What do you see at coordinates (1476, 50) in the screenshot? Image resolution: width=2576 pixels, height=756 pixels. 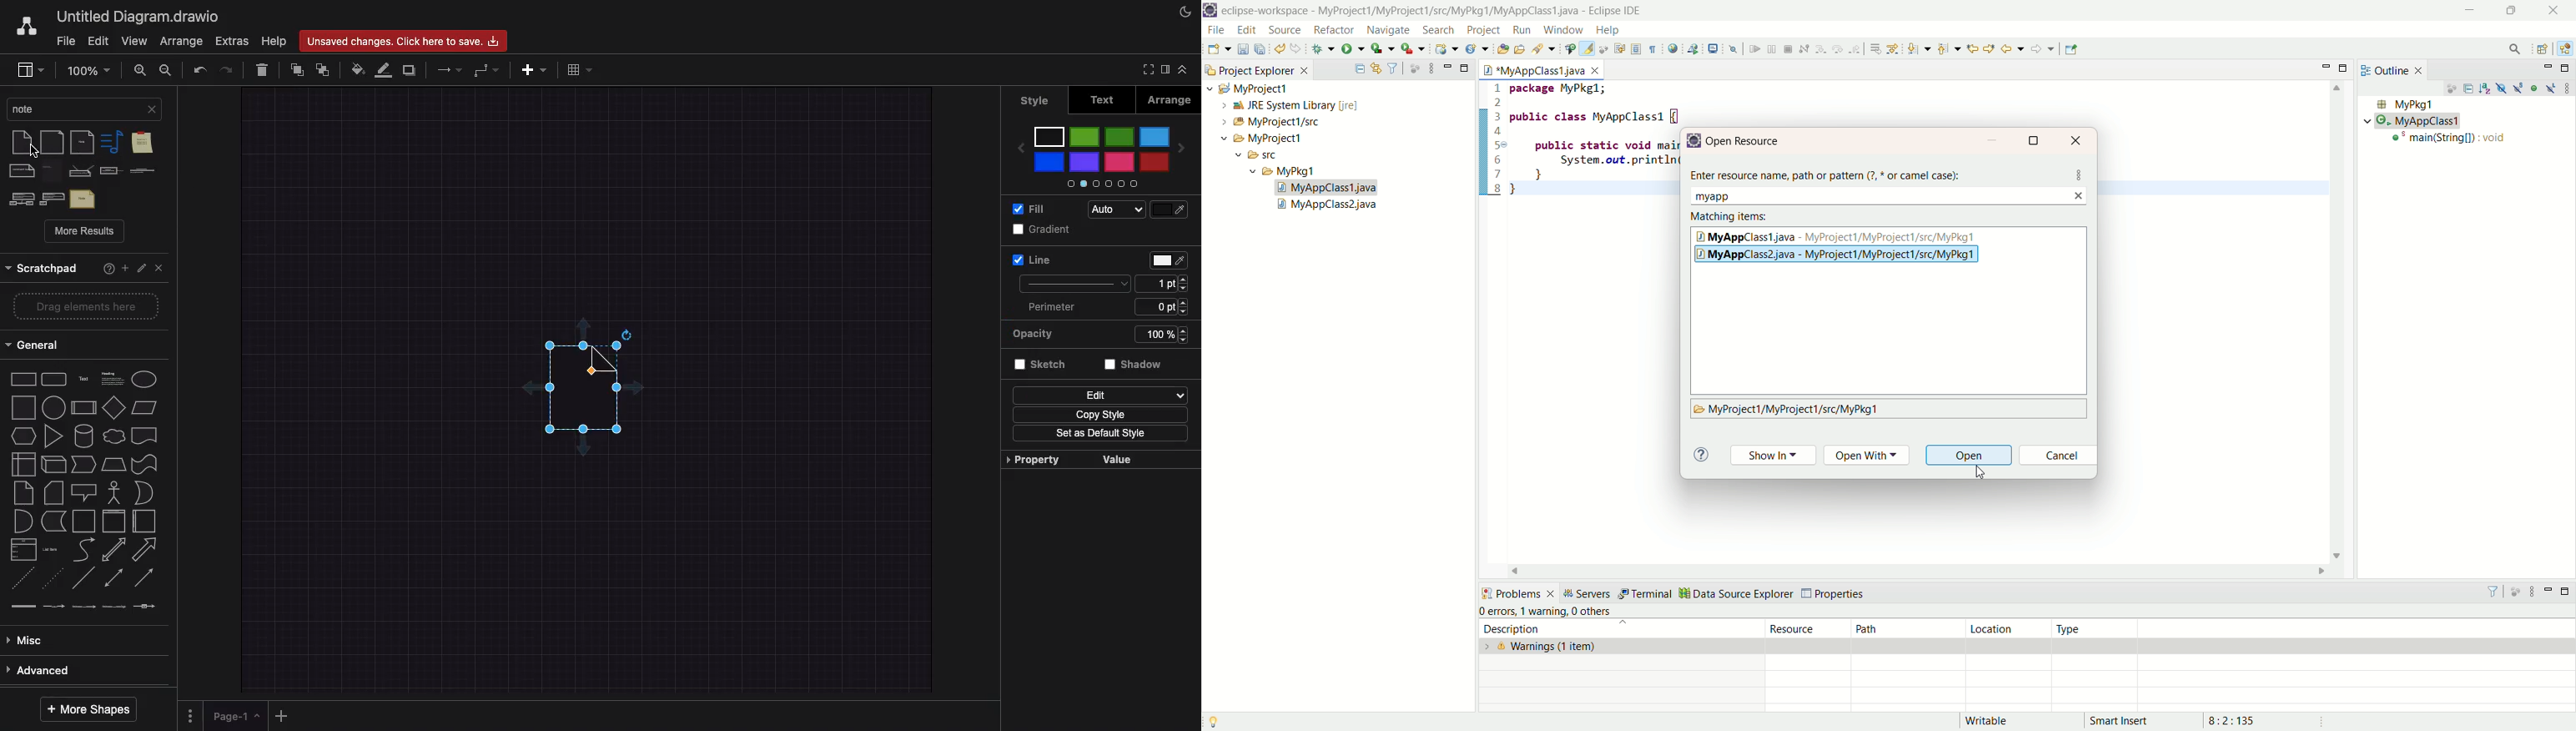 I see `create a new Java servlet` at bounding box center [1476, 50].